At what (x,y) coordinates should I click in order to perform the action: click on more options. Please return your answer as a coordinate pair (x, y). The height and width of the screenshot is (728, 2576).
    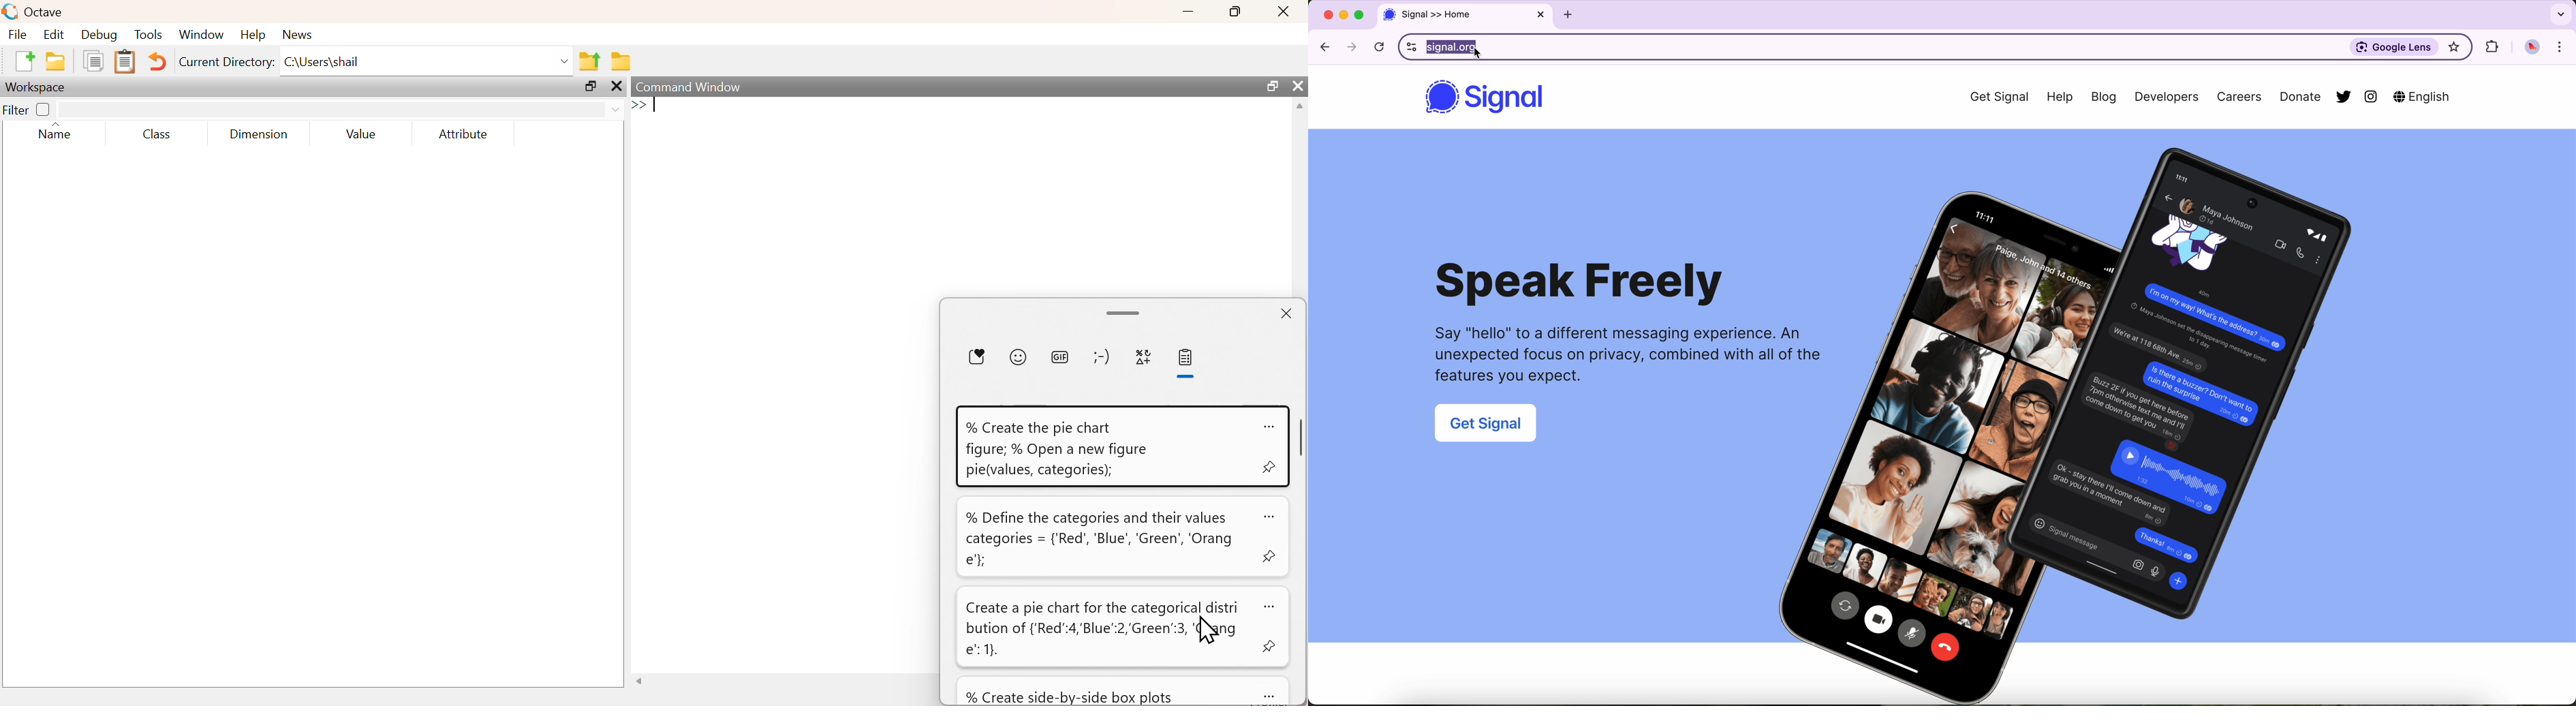
    Looking at the image, I should click on (1275, 696).